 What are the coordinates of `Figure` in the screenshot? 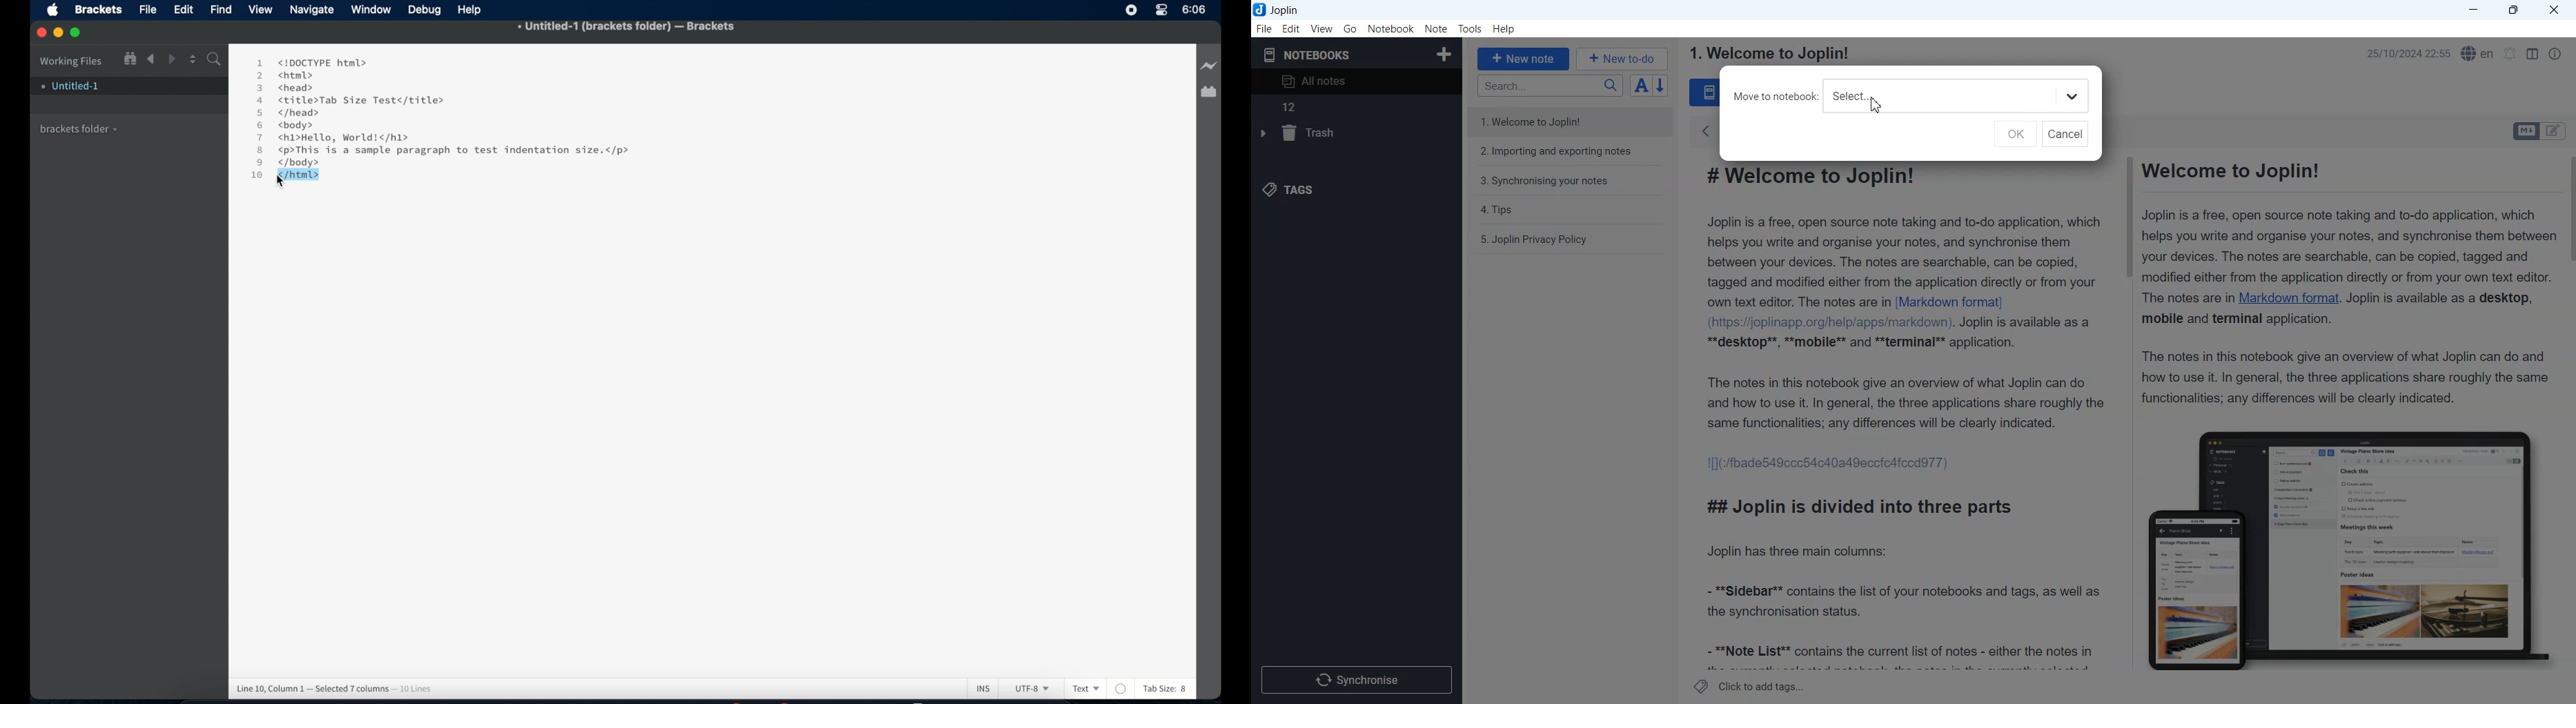 It's located at (2341, 543).